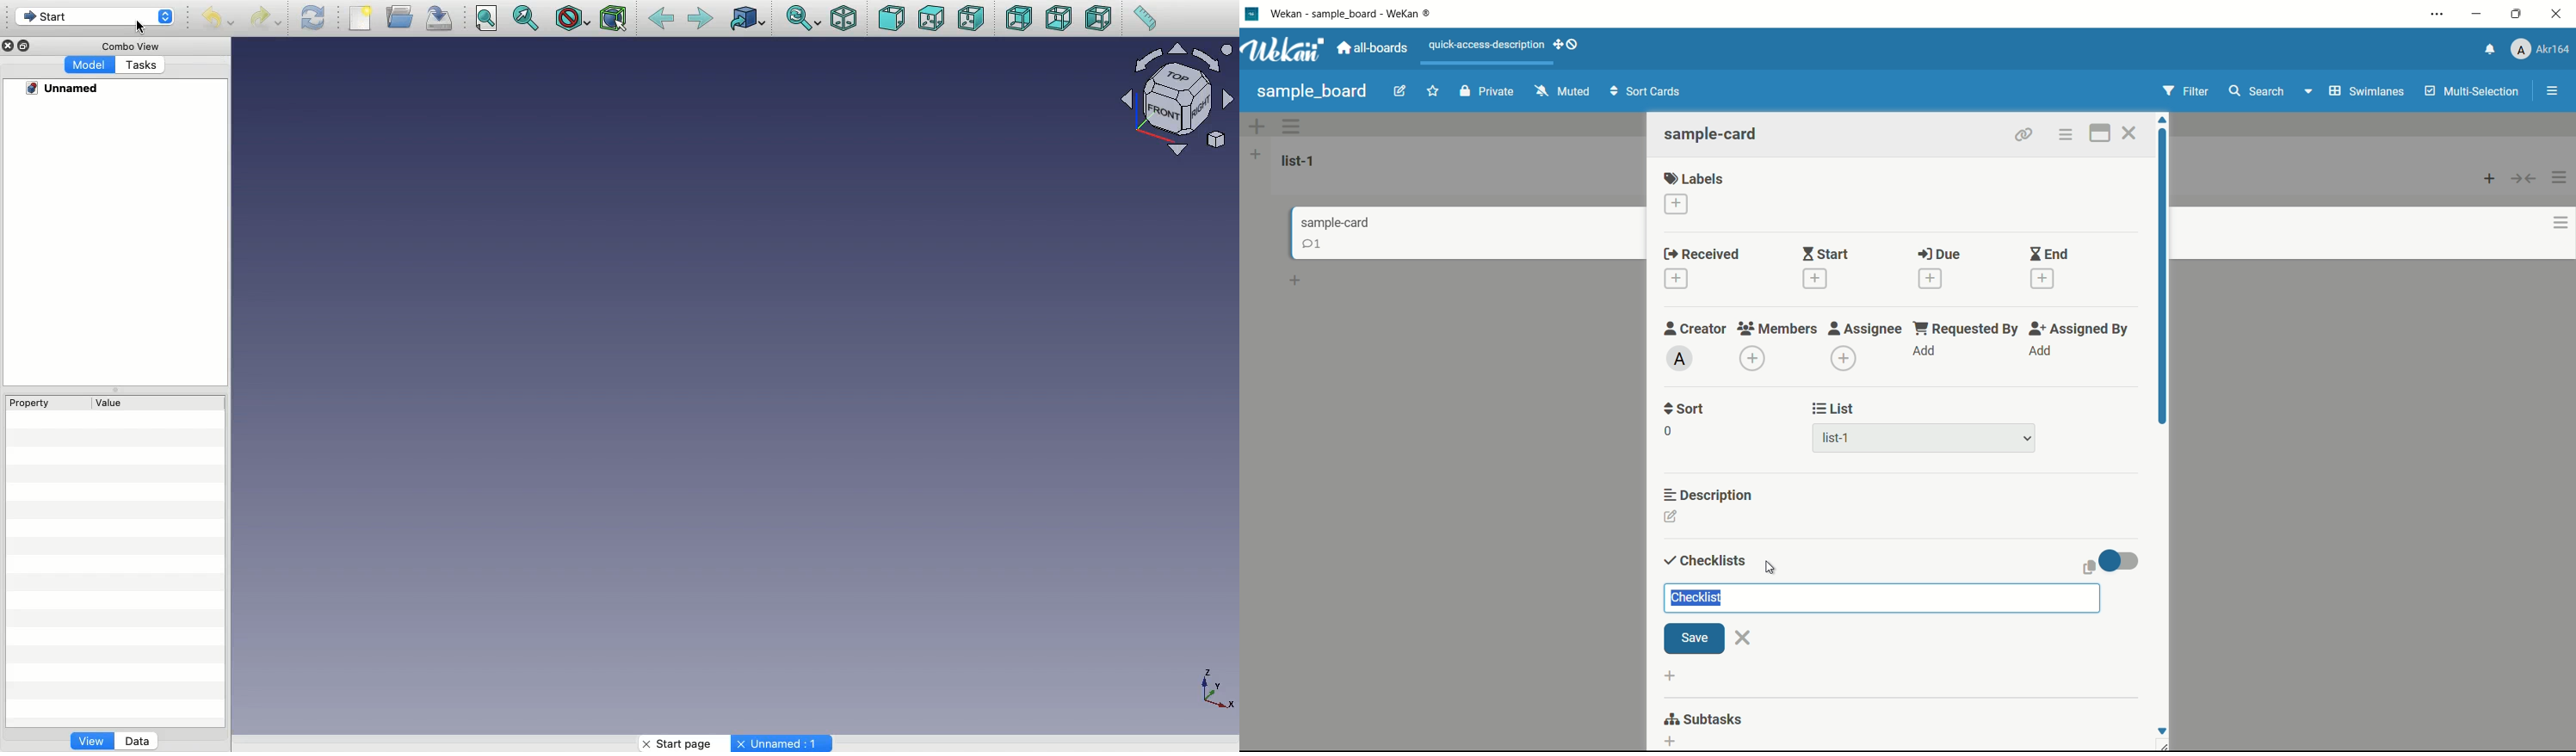  I want to click on add subtasks, so click(1671, 740).